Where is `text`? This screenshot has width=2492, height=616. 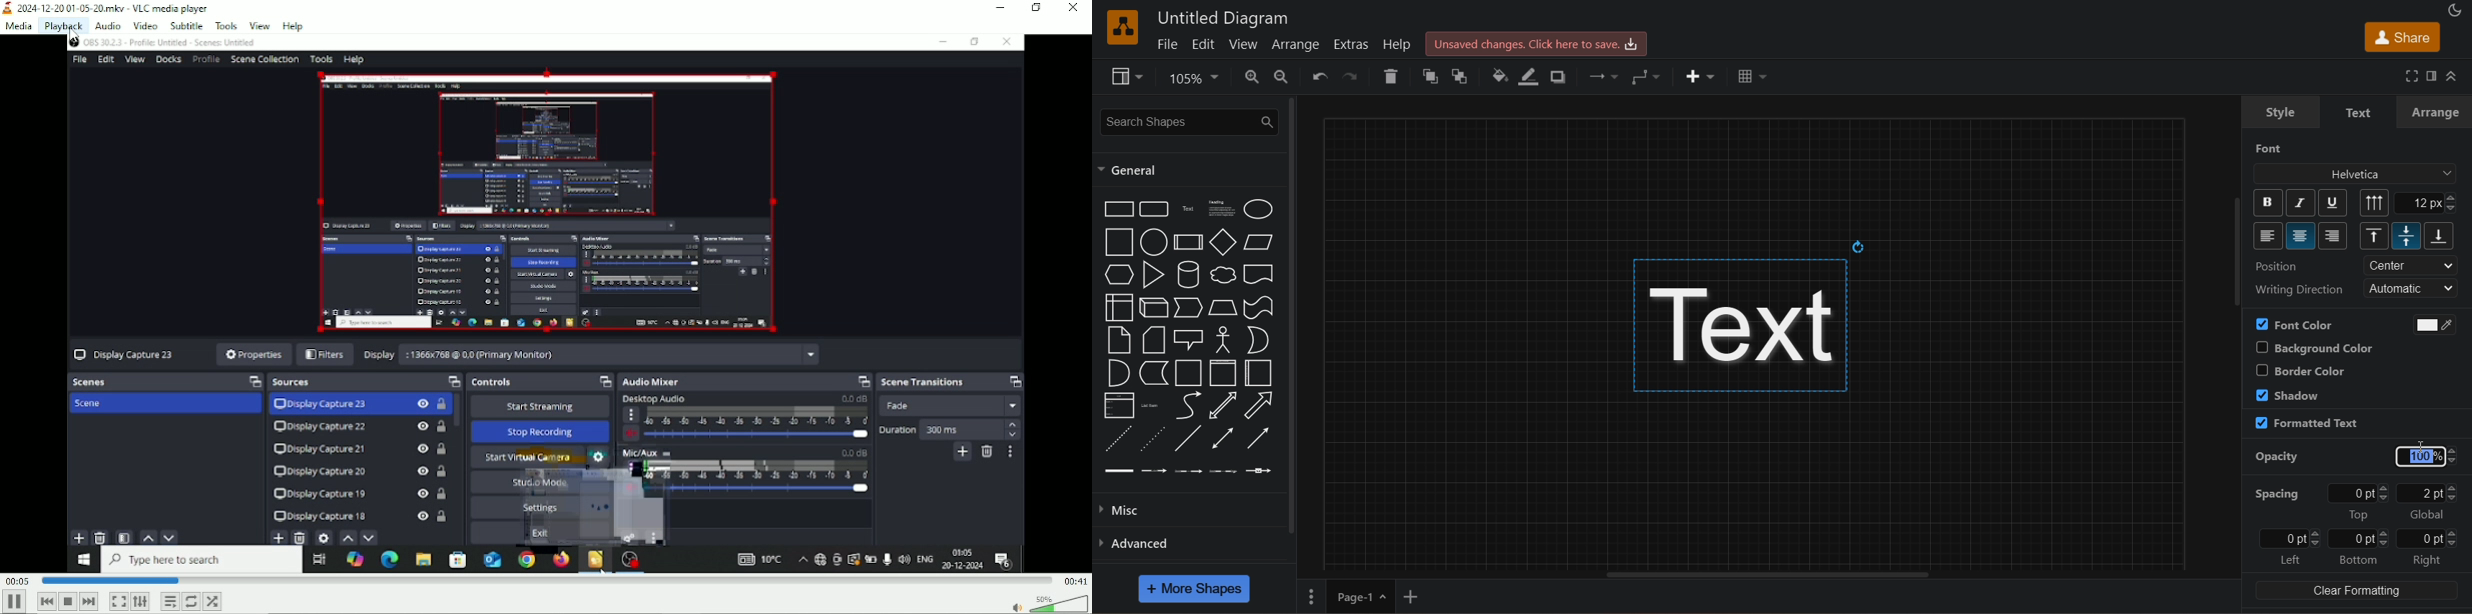
text is located at coordinates (2360, 113).